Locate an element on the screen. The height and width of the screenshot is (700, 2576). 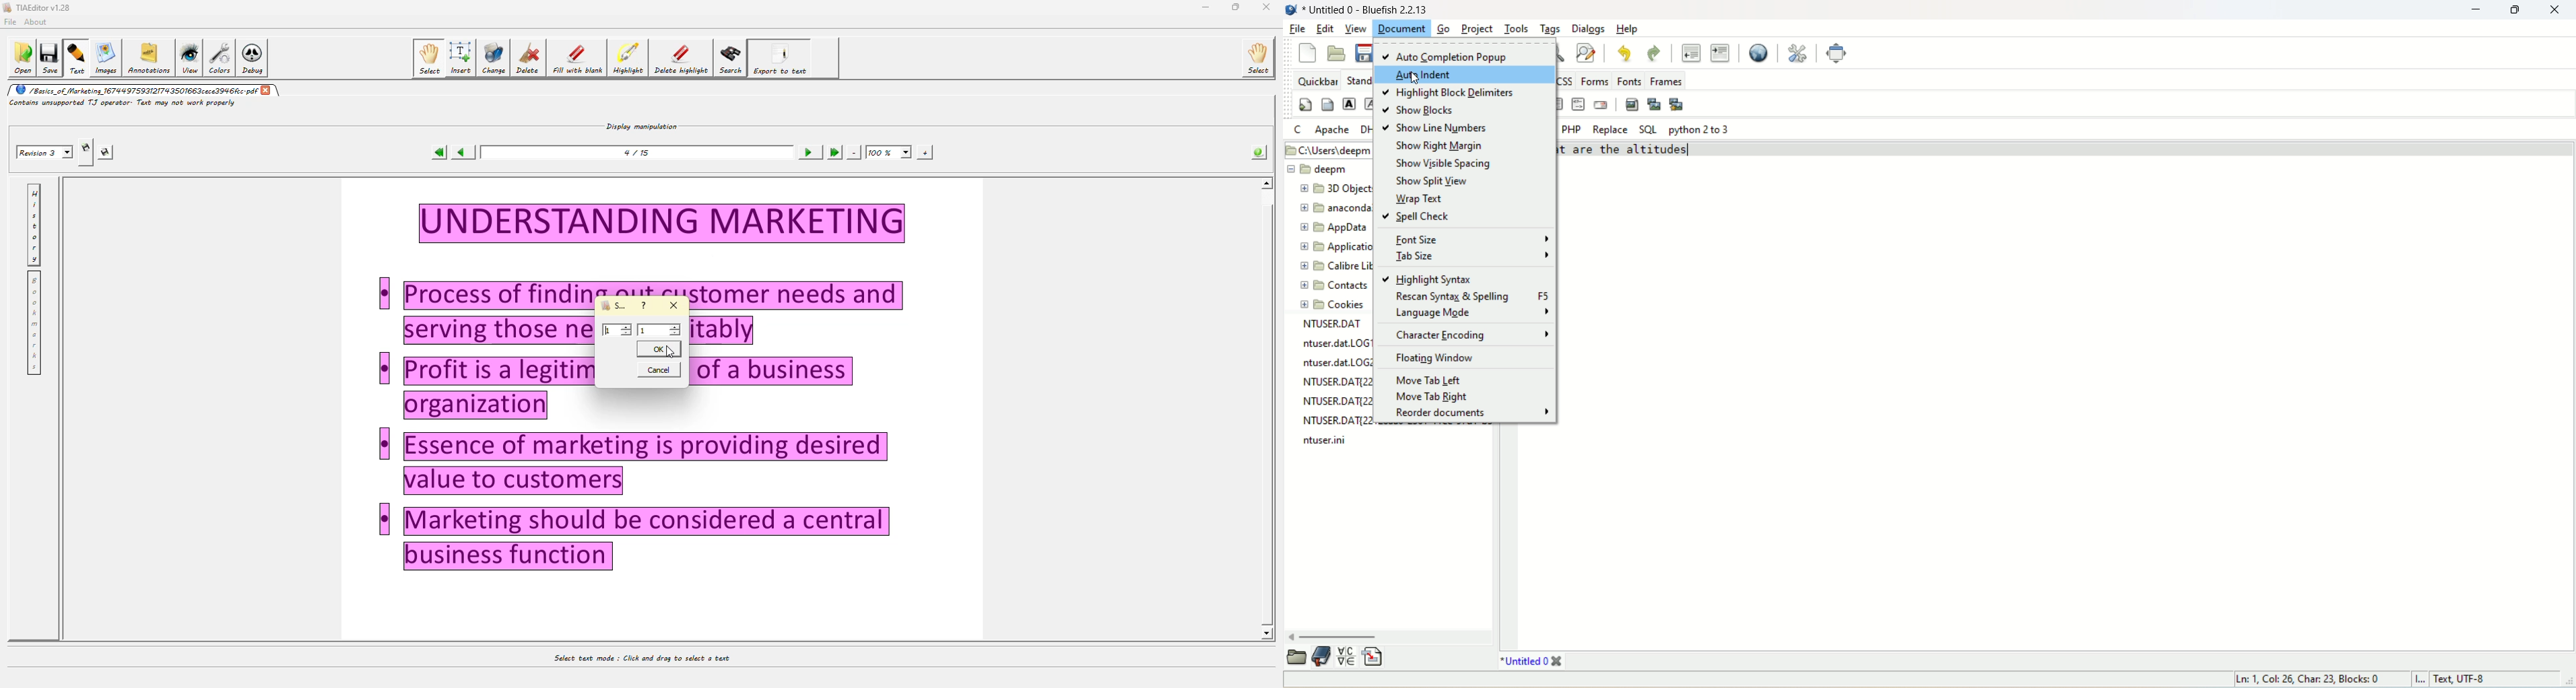
anaconda is located at coordinates (1337, 209).